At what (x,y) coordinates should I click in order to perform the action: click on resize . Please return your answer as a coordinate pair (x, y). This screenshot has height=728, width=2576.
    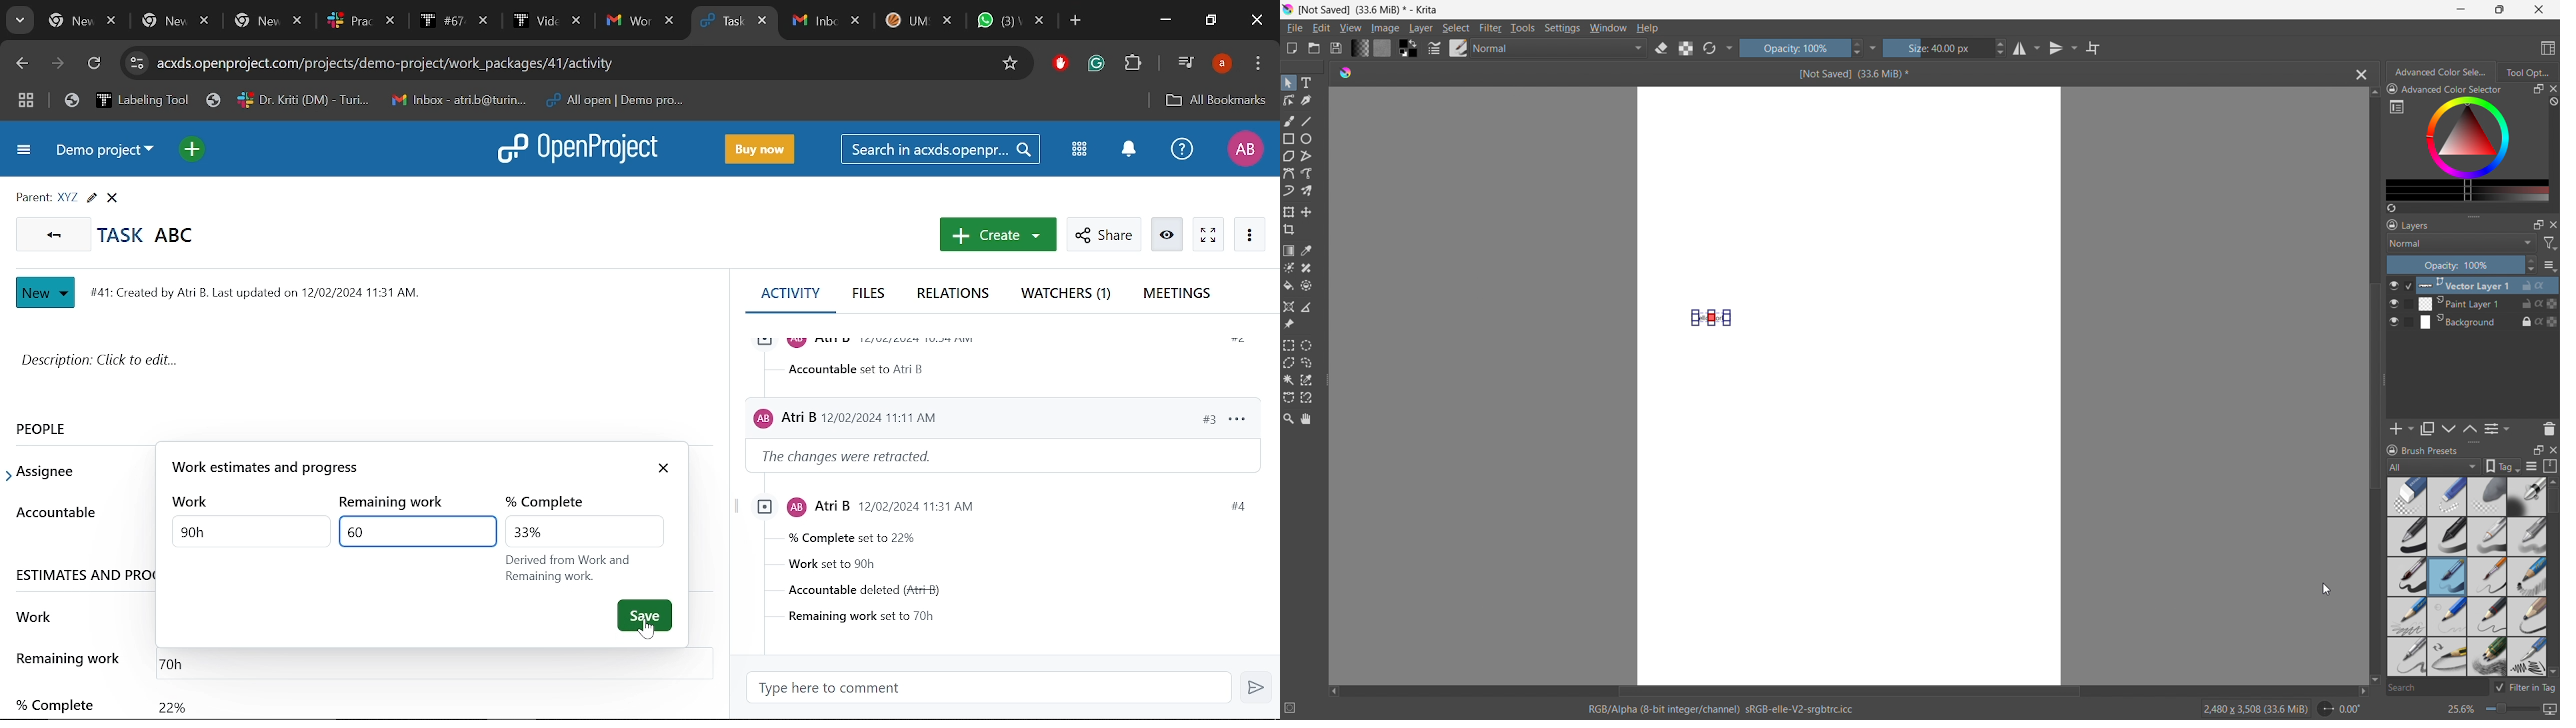
    Looking at the image, I should click on (2473, 443).